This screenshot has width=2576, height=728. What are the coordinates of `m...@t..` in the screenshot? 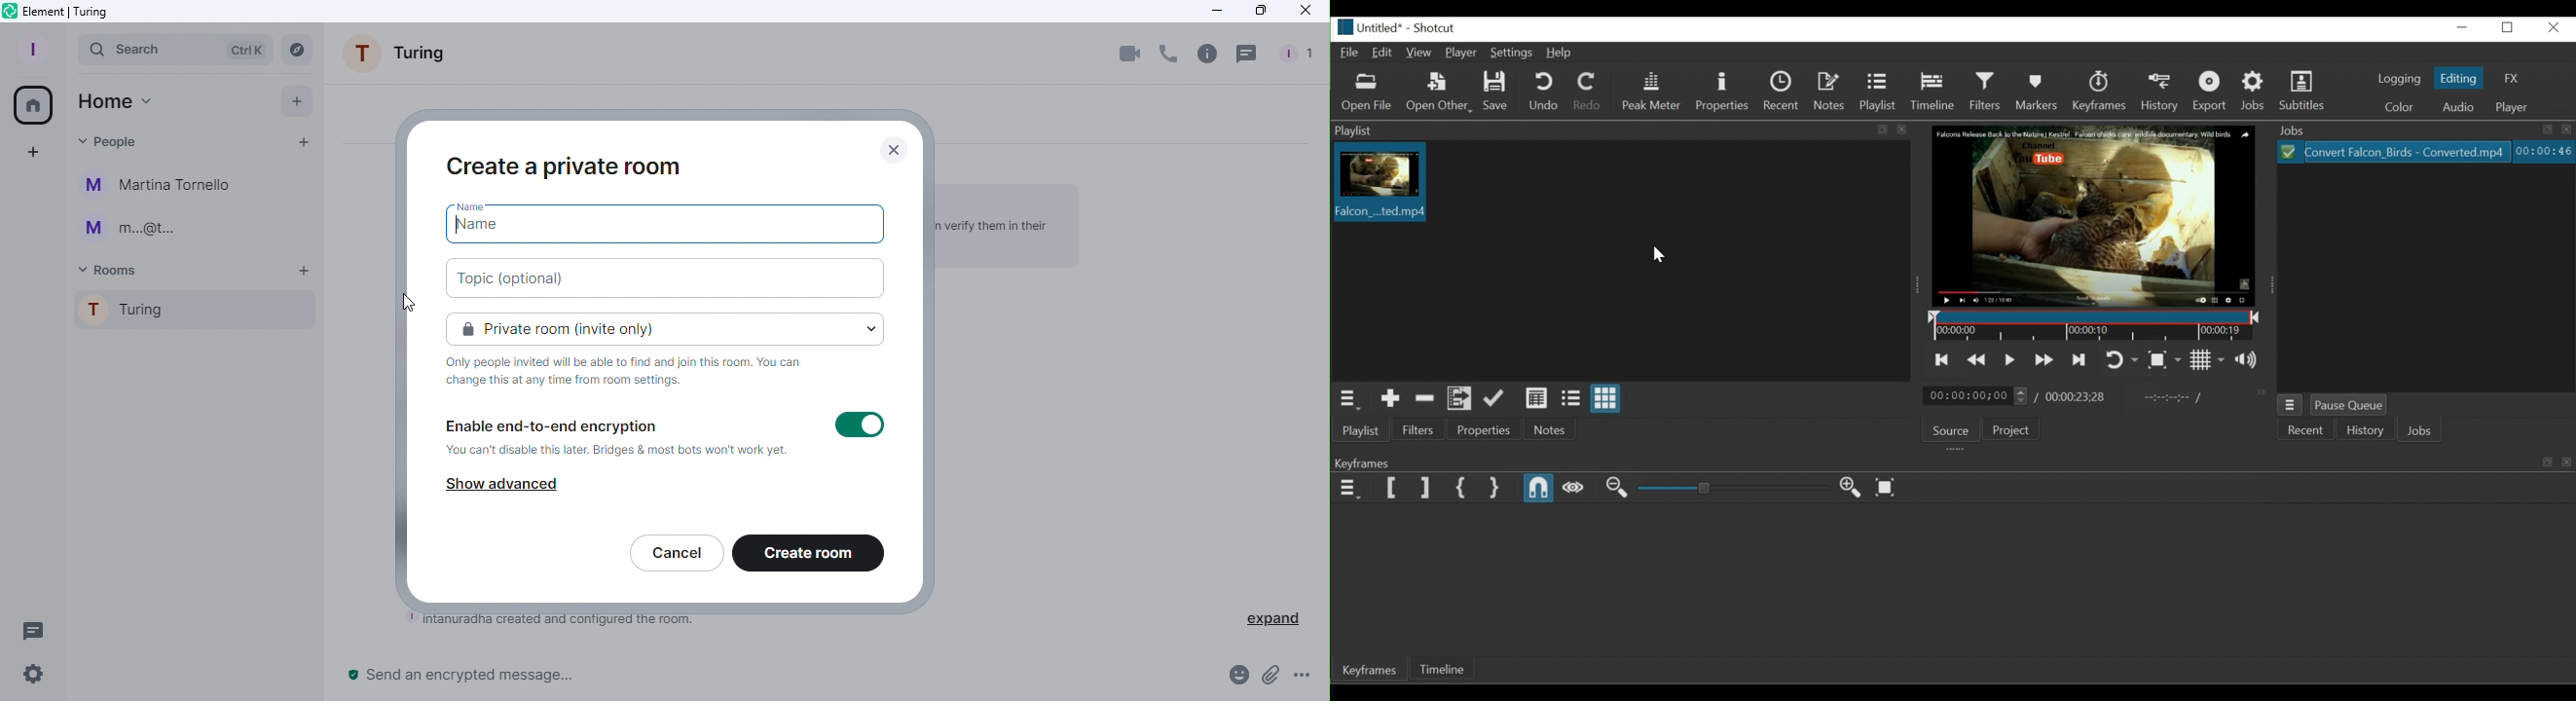 It's located at (127, 229).